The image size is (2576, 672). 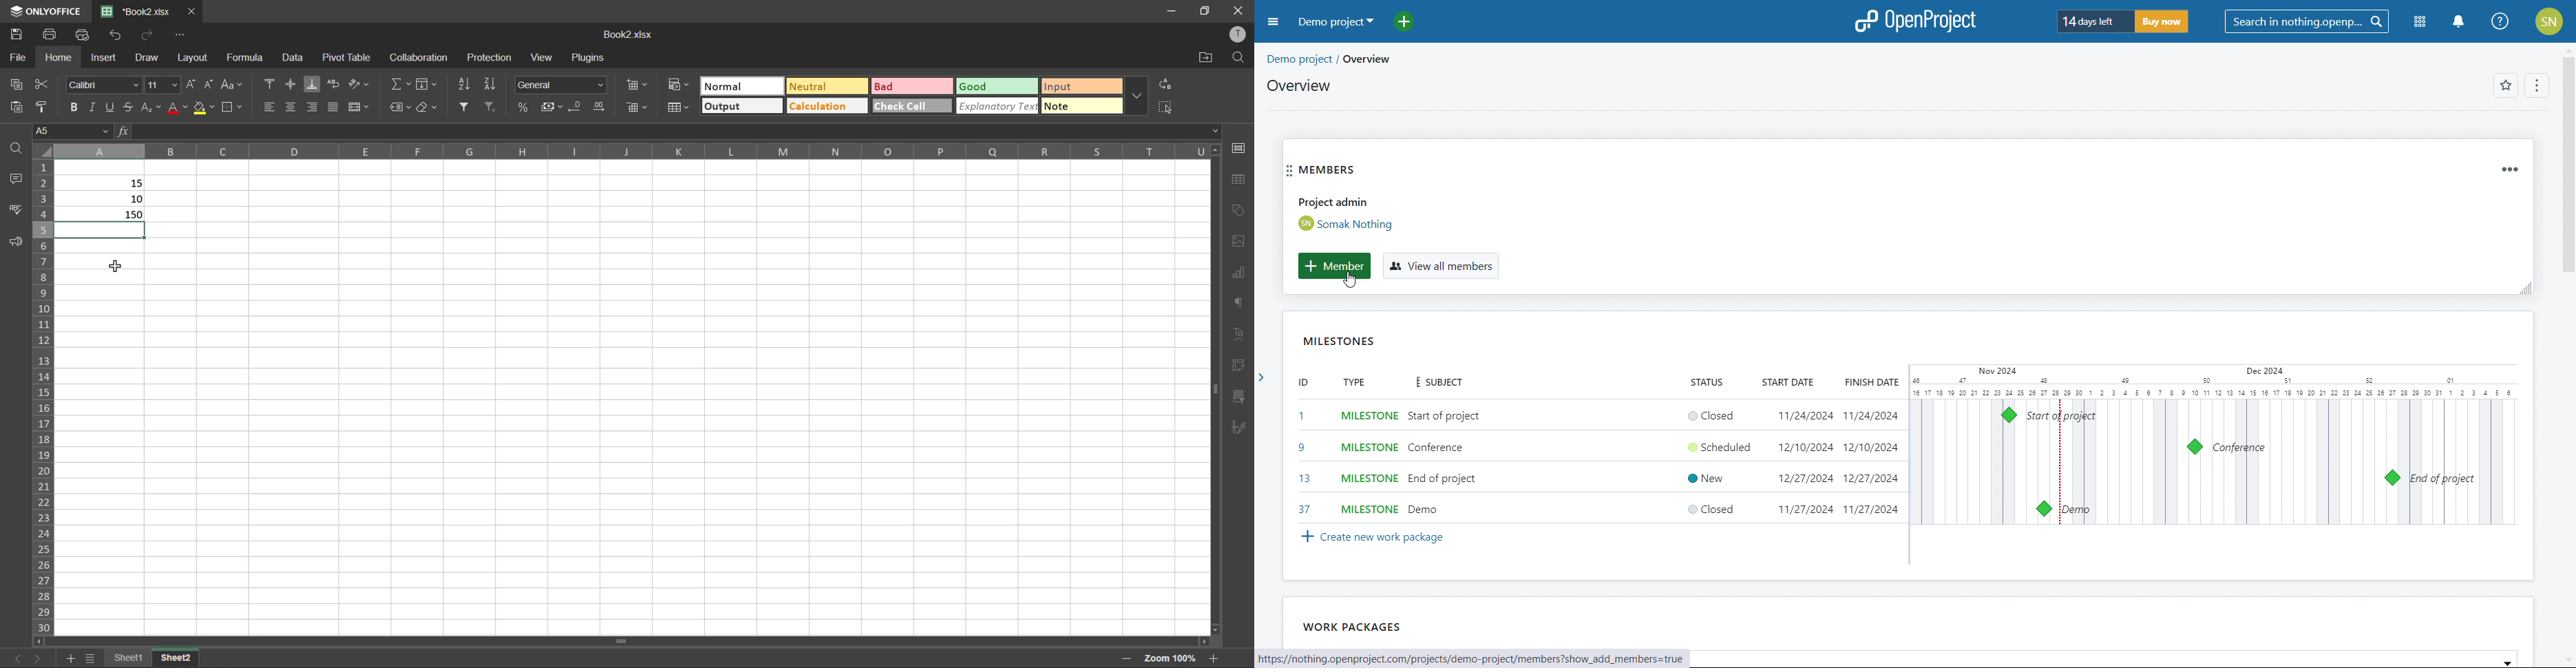 What do you see at coordinates (128, 105) in the screenshot?
I see `strikethrough` at bounding box center [128, 105].